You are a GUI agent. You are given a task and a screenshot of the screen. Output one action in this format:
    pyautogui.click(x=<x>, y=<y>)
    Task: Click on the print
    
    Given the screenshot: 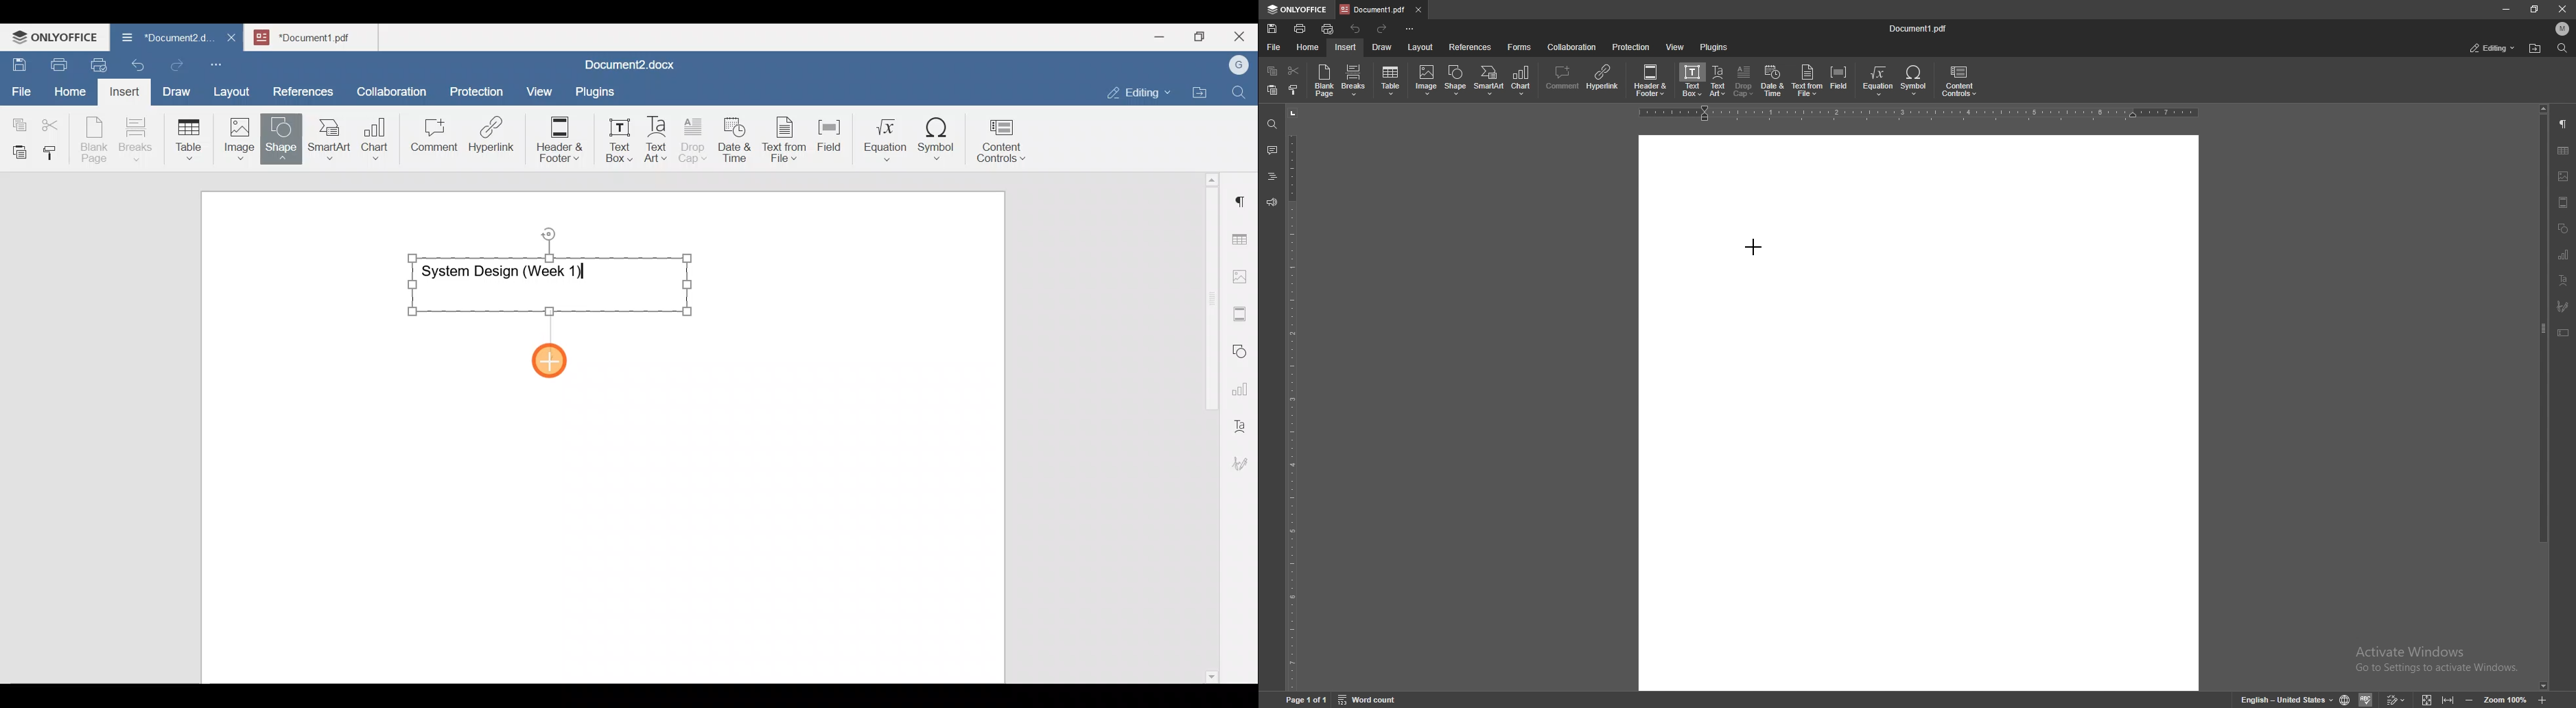 What is the action you would take?
    pyautogui.click(x=1300, y=29)
    